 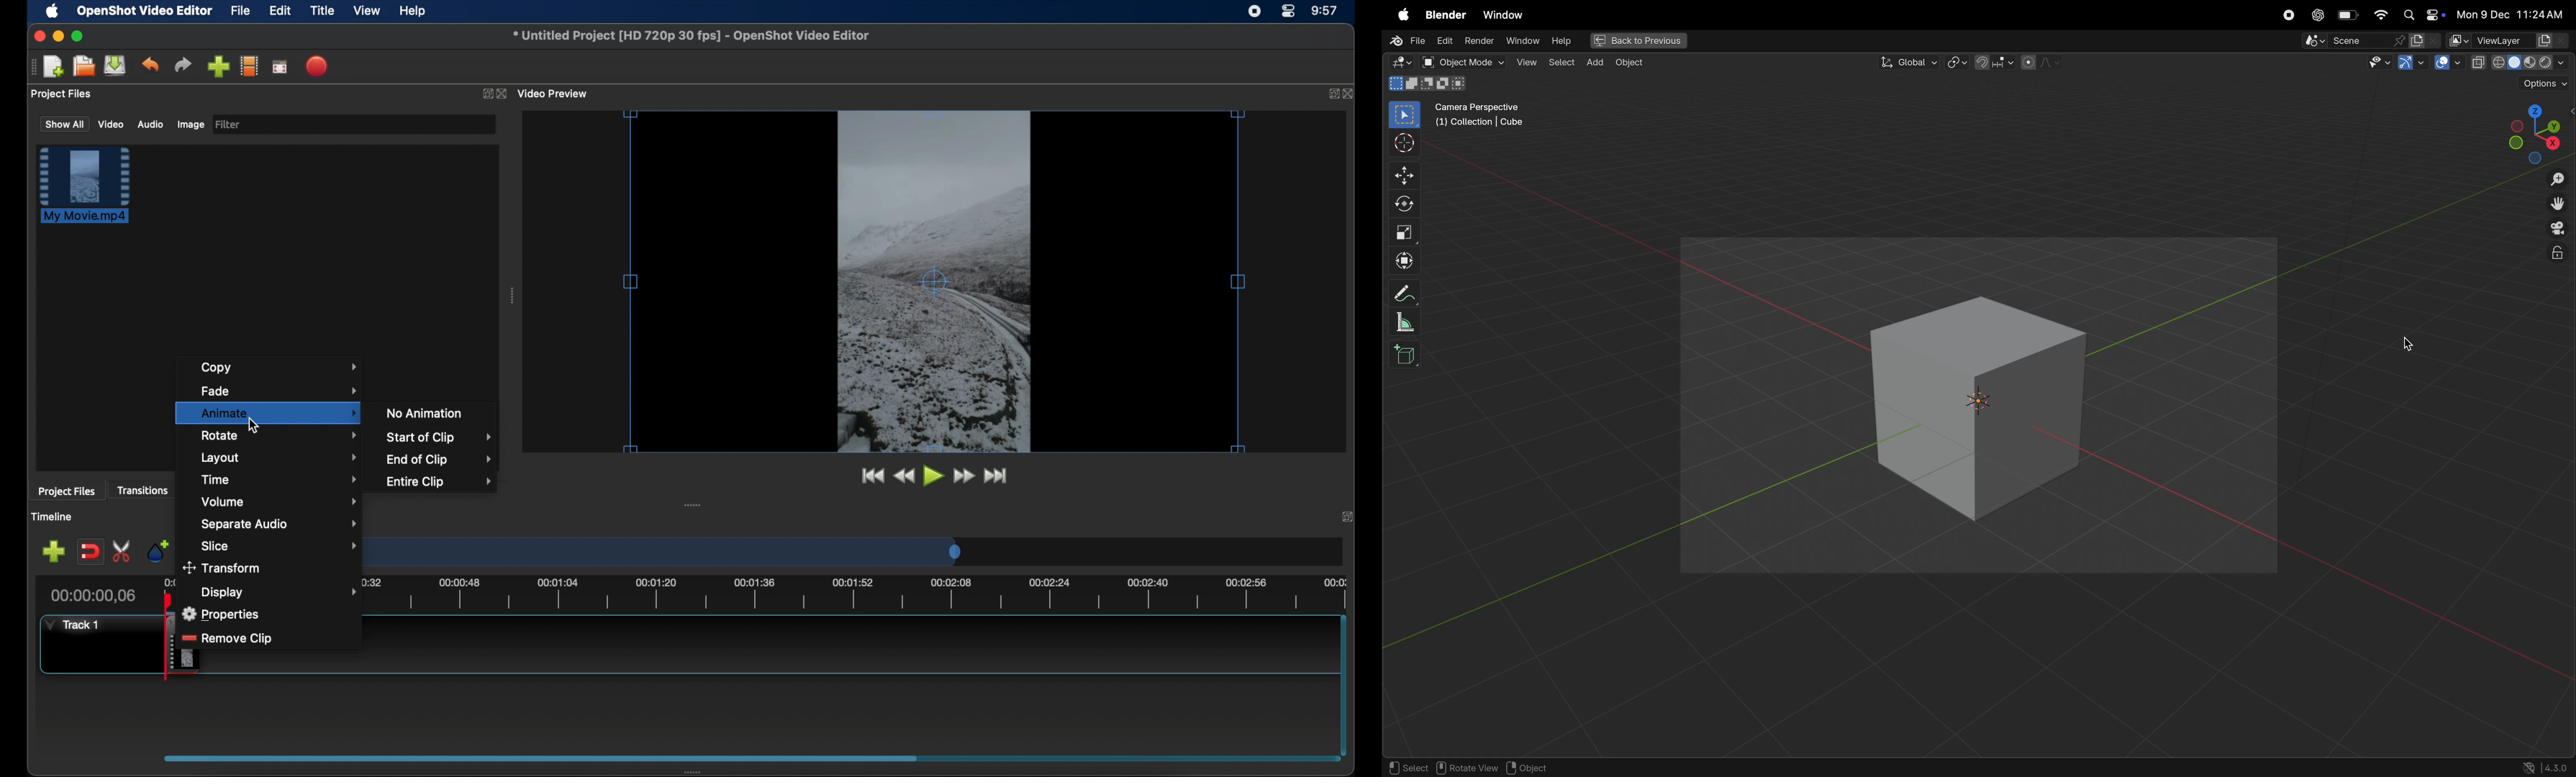 I want to click on wifi, so click(x=2381, y=13).